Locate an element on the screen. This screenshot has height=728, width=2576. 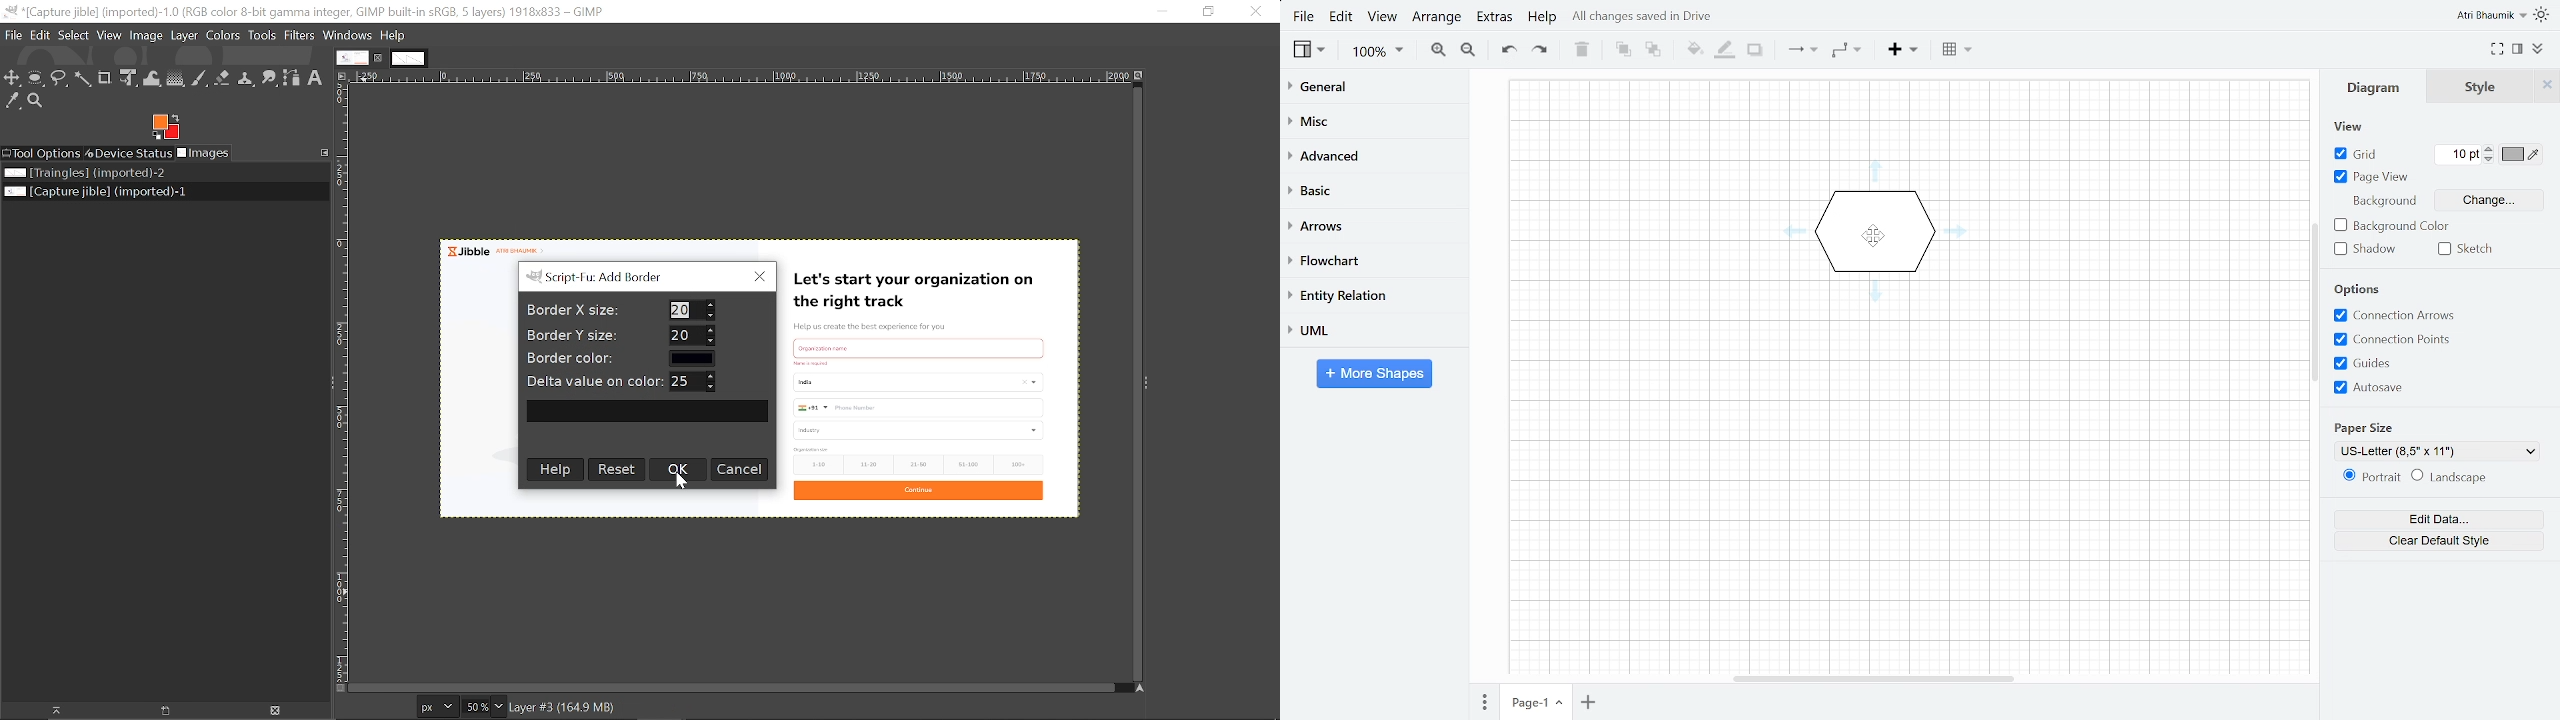
21-50 is located at coordinates (919, 463).